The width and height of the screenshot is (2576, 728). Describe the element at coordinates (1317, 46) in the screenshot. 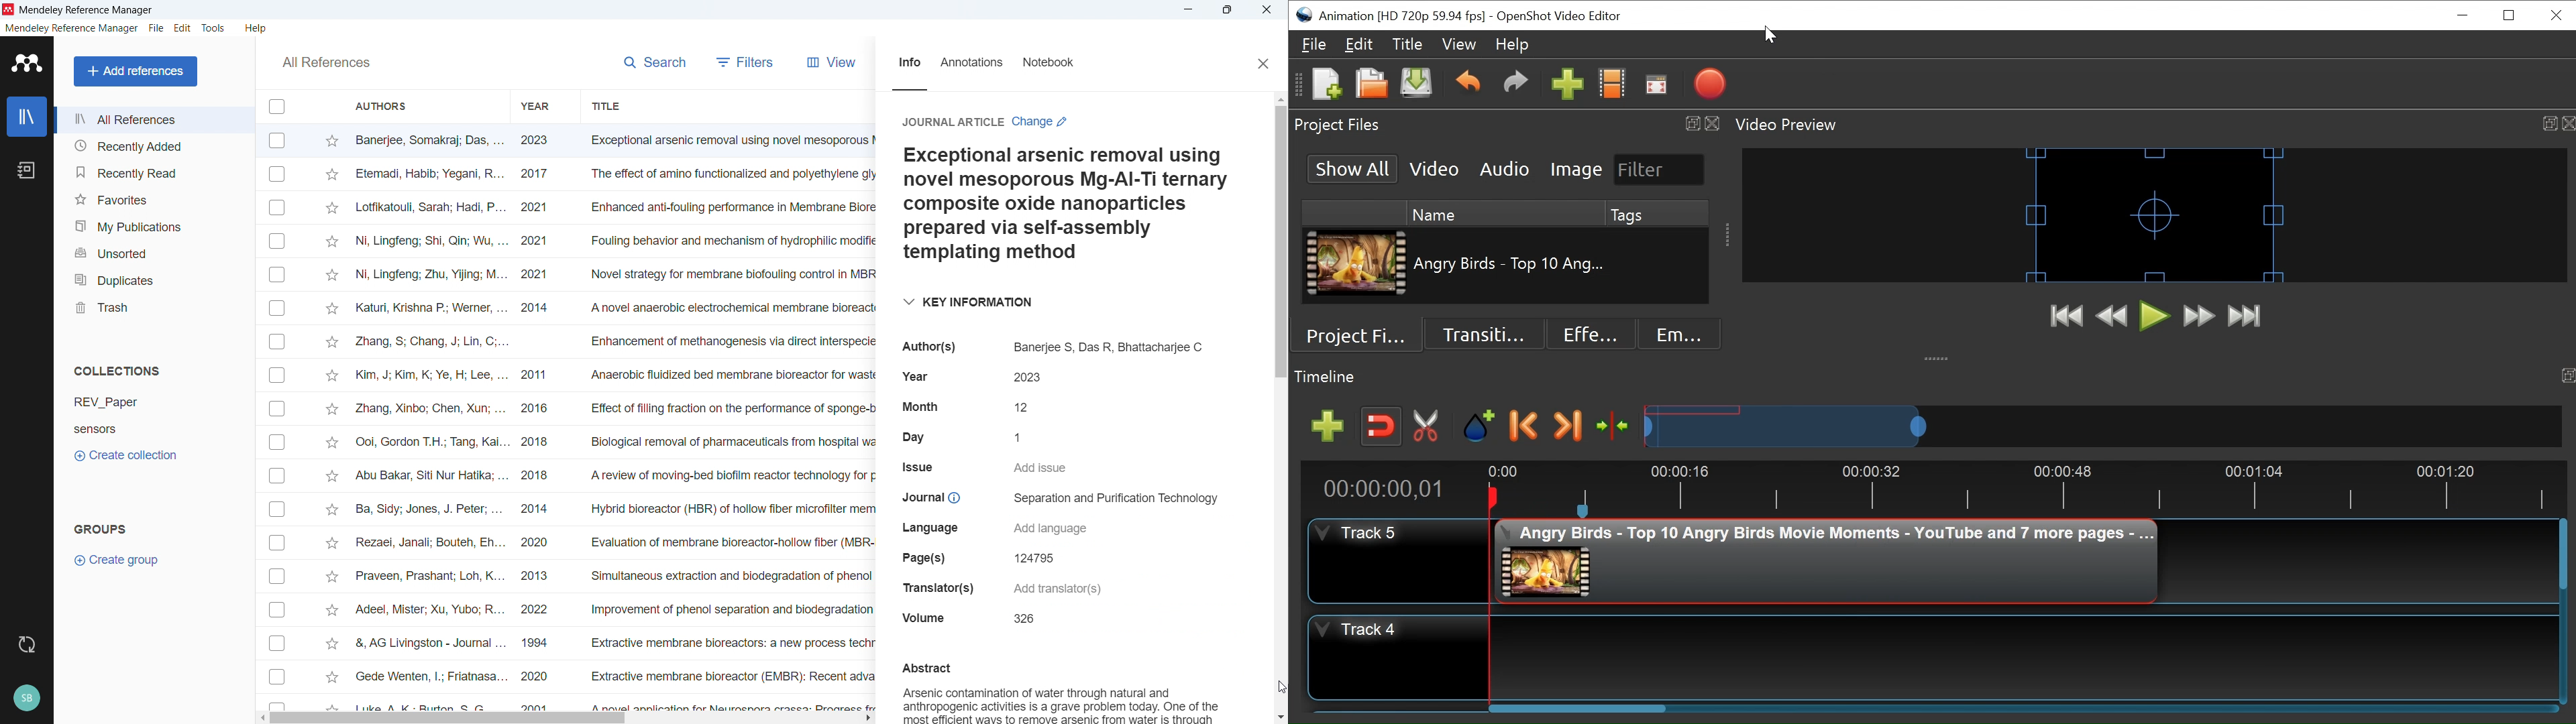

I see `File` at that location.